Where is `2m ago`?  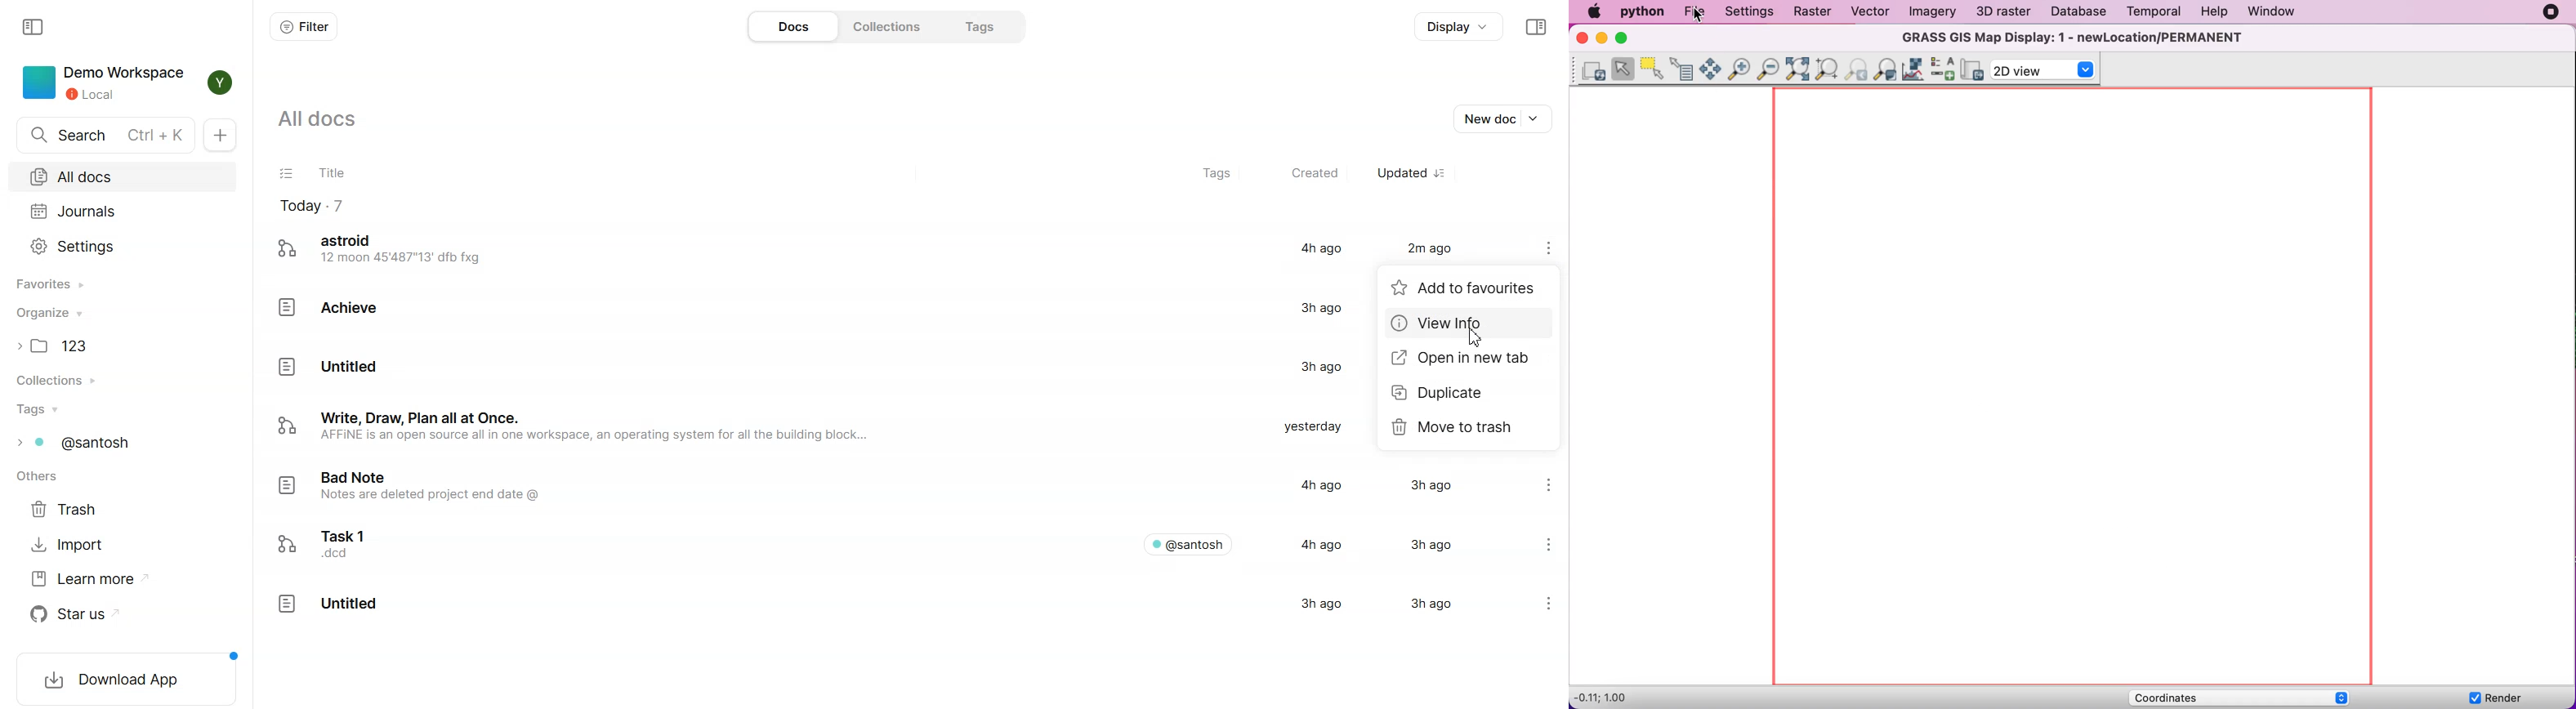 2m ago is located at coordinates (1433, 247).